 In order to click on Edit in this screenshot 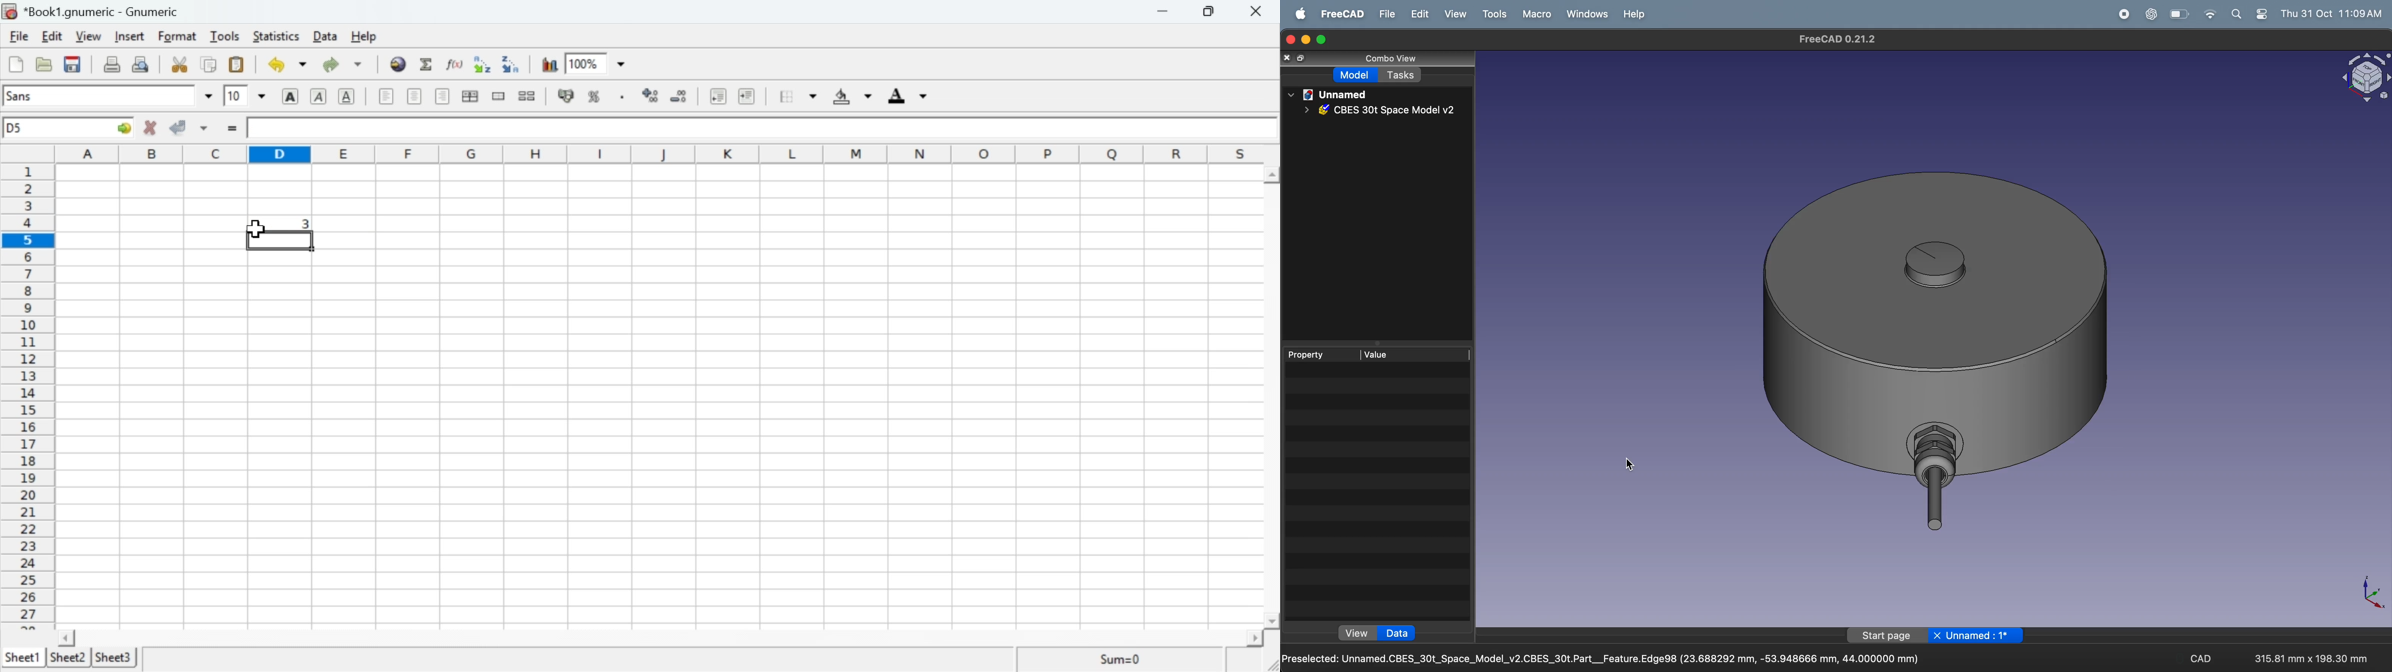, I will do `click(52, 36)`.